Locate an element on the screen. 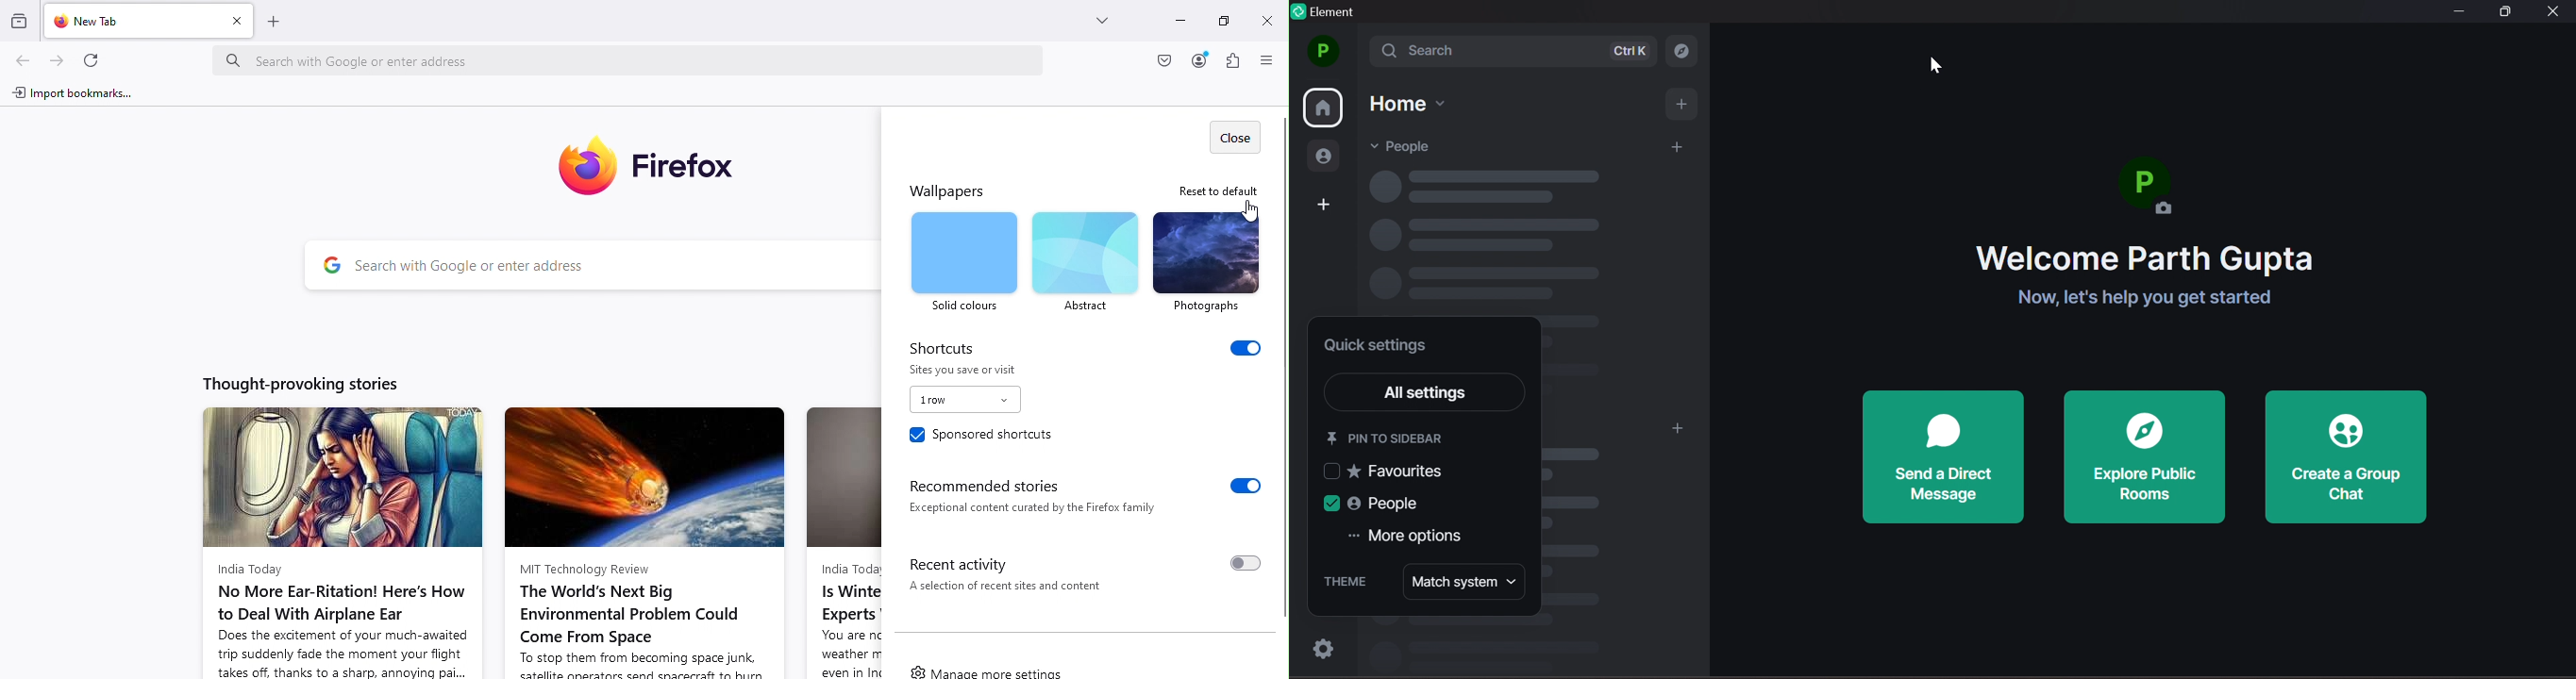 The height and width of the screenshot is (700, 2576). All settings is located at coordinates (1443, 394).